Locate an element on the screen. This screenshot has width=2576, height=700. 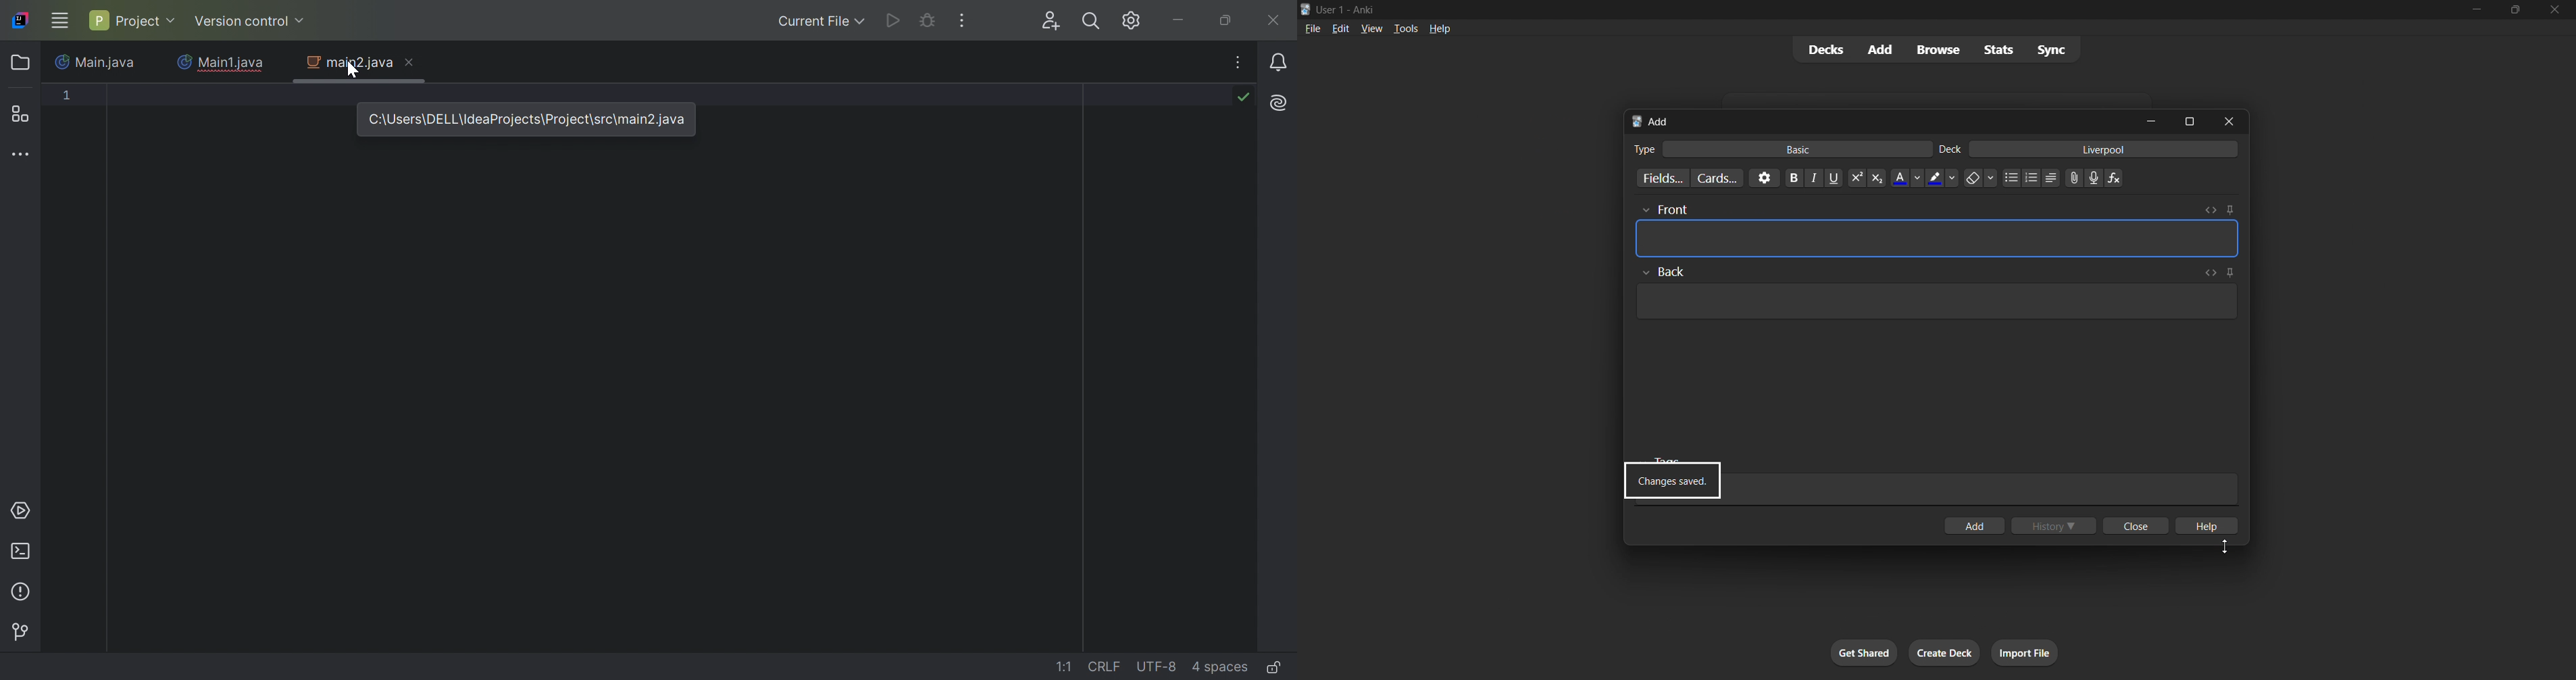
lower power is located at coordinates (1879, 177).